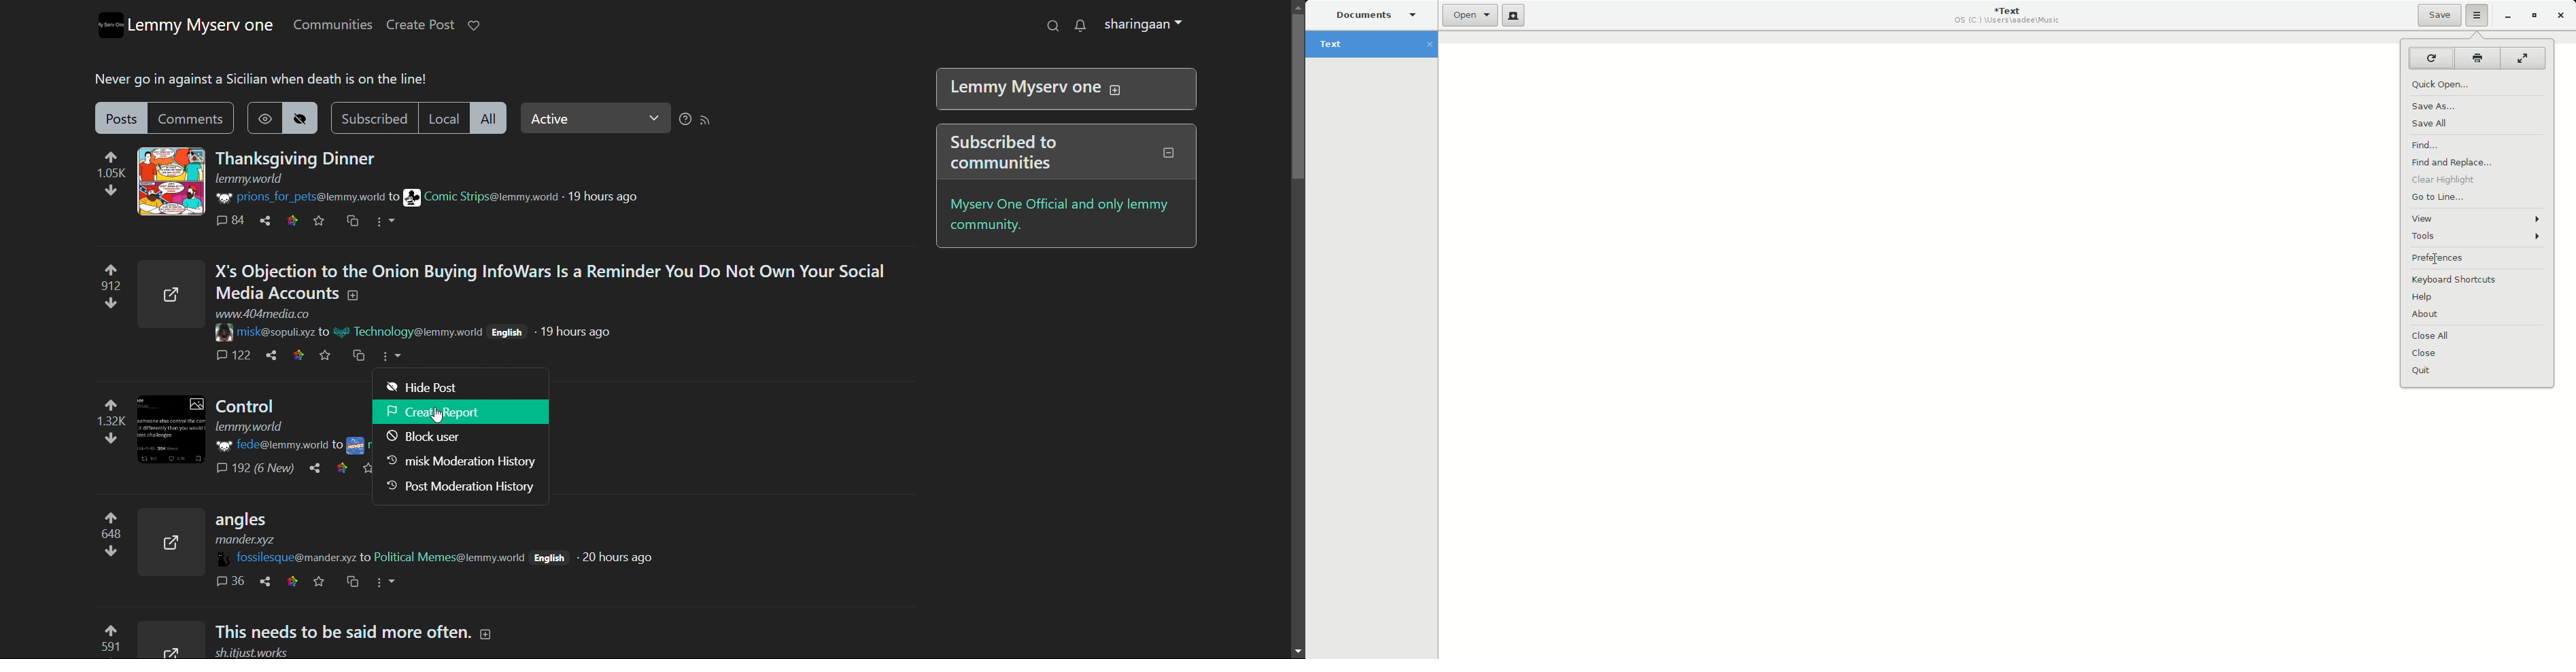 Image resolution: width=2576 pixels, height=672 pixels. I want to click on Close, so click(2431, 355).